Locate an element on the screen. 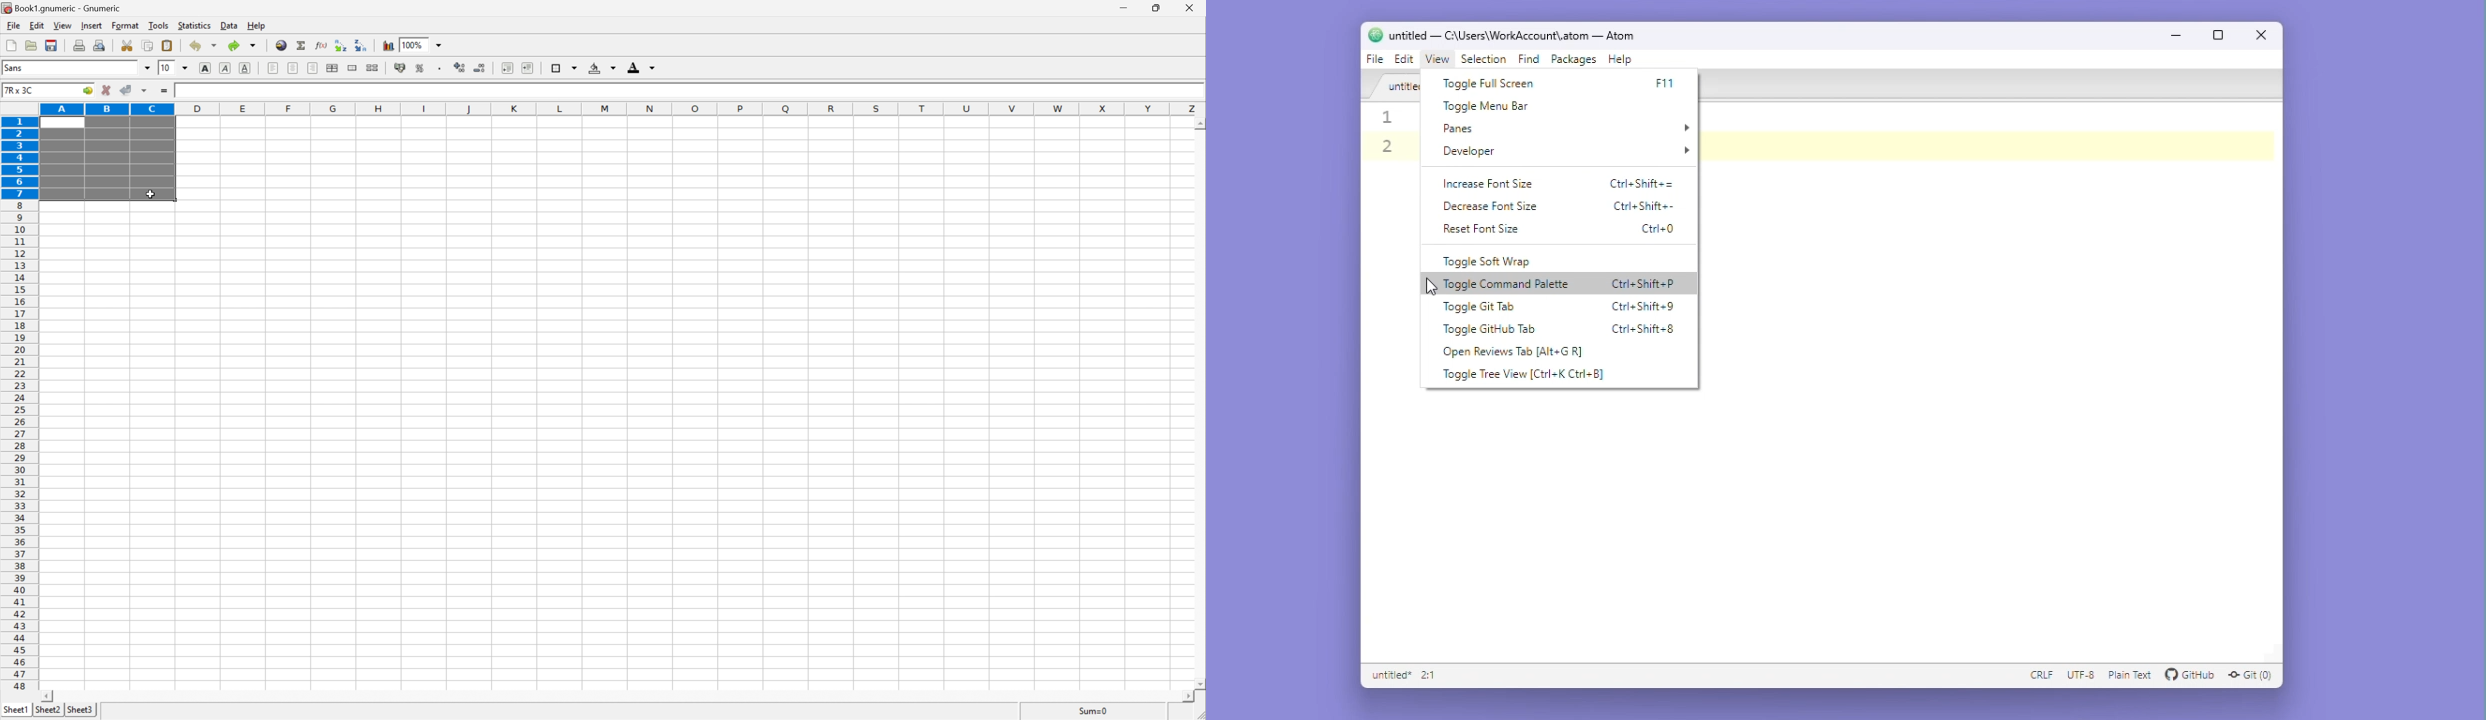 The height and width of the screenshot is (728, 2492). italic is located at coordinates (226, 69).